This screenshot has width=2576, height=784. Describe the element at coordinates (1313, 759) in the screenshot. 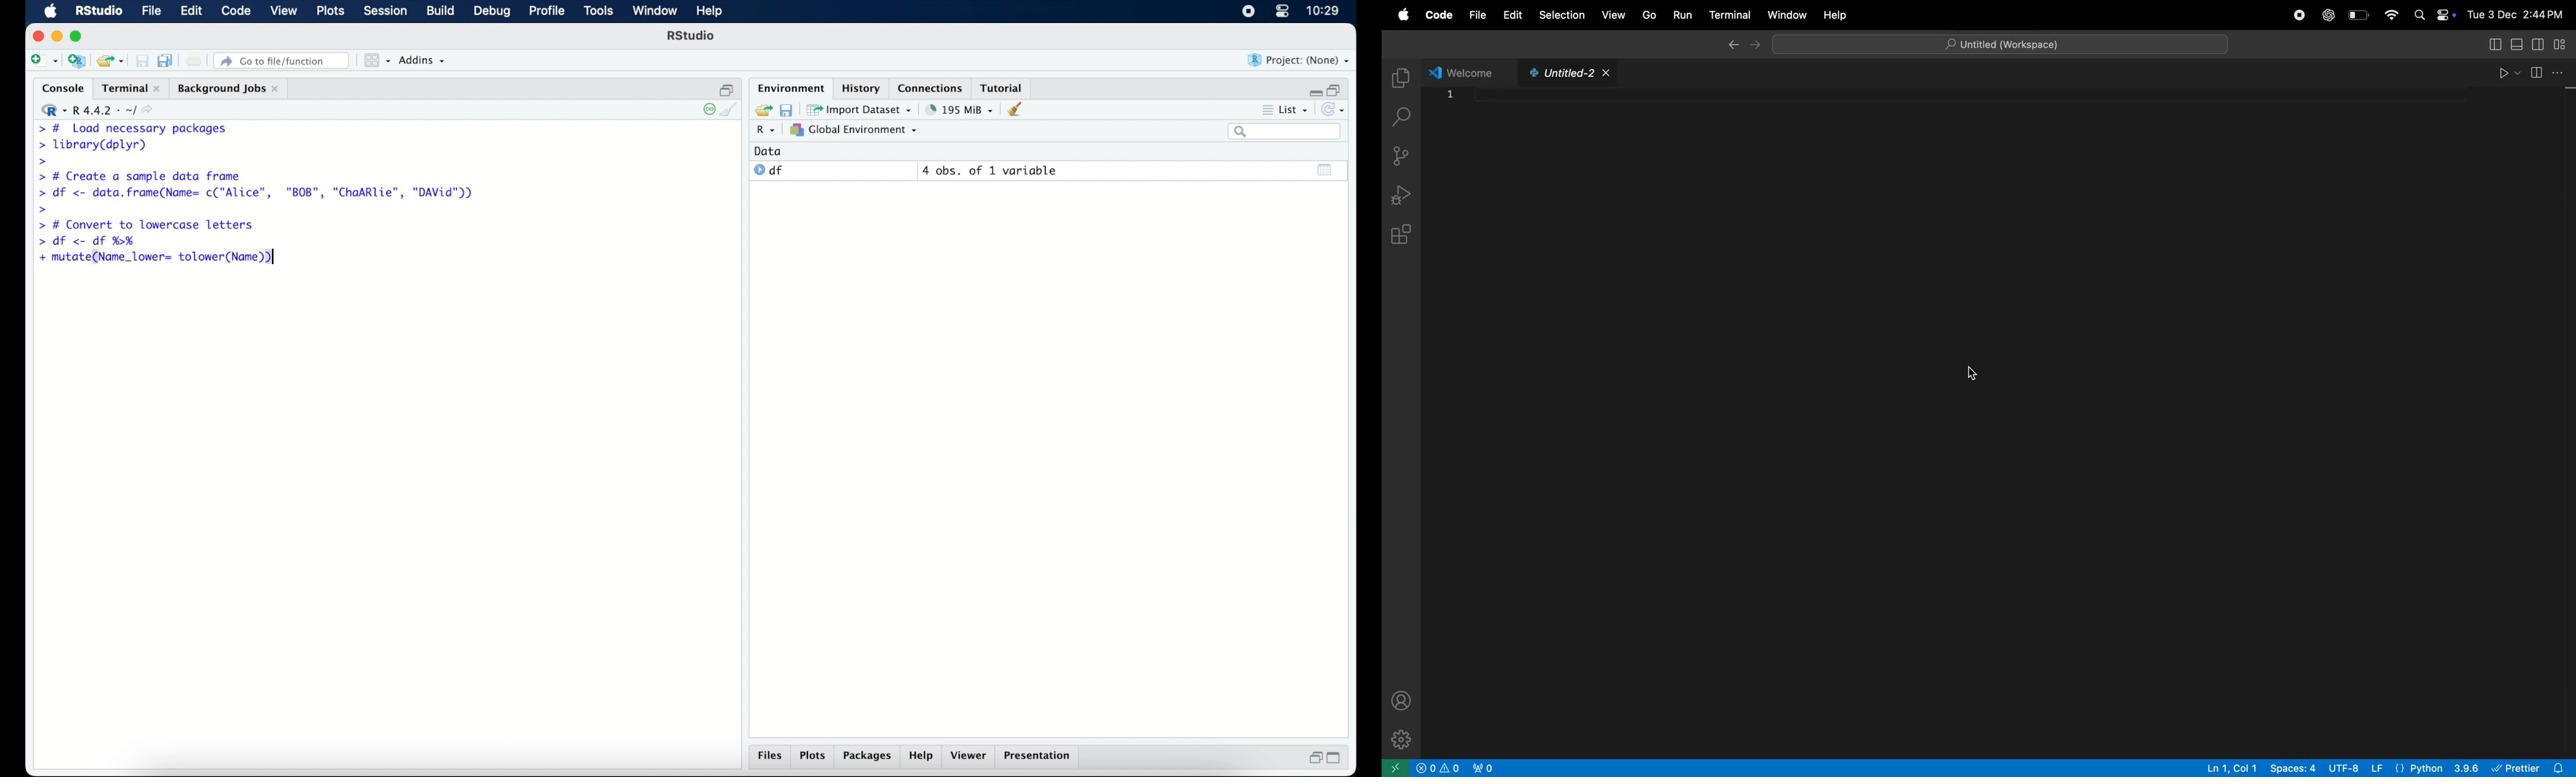

I see `restore down` at that location.